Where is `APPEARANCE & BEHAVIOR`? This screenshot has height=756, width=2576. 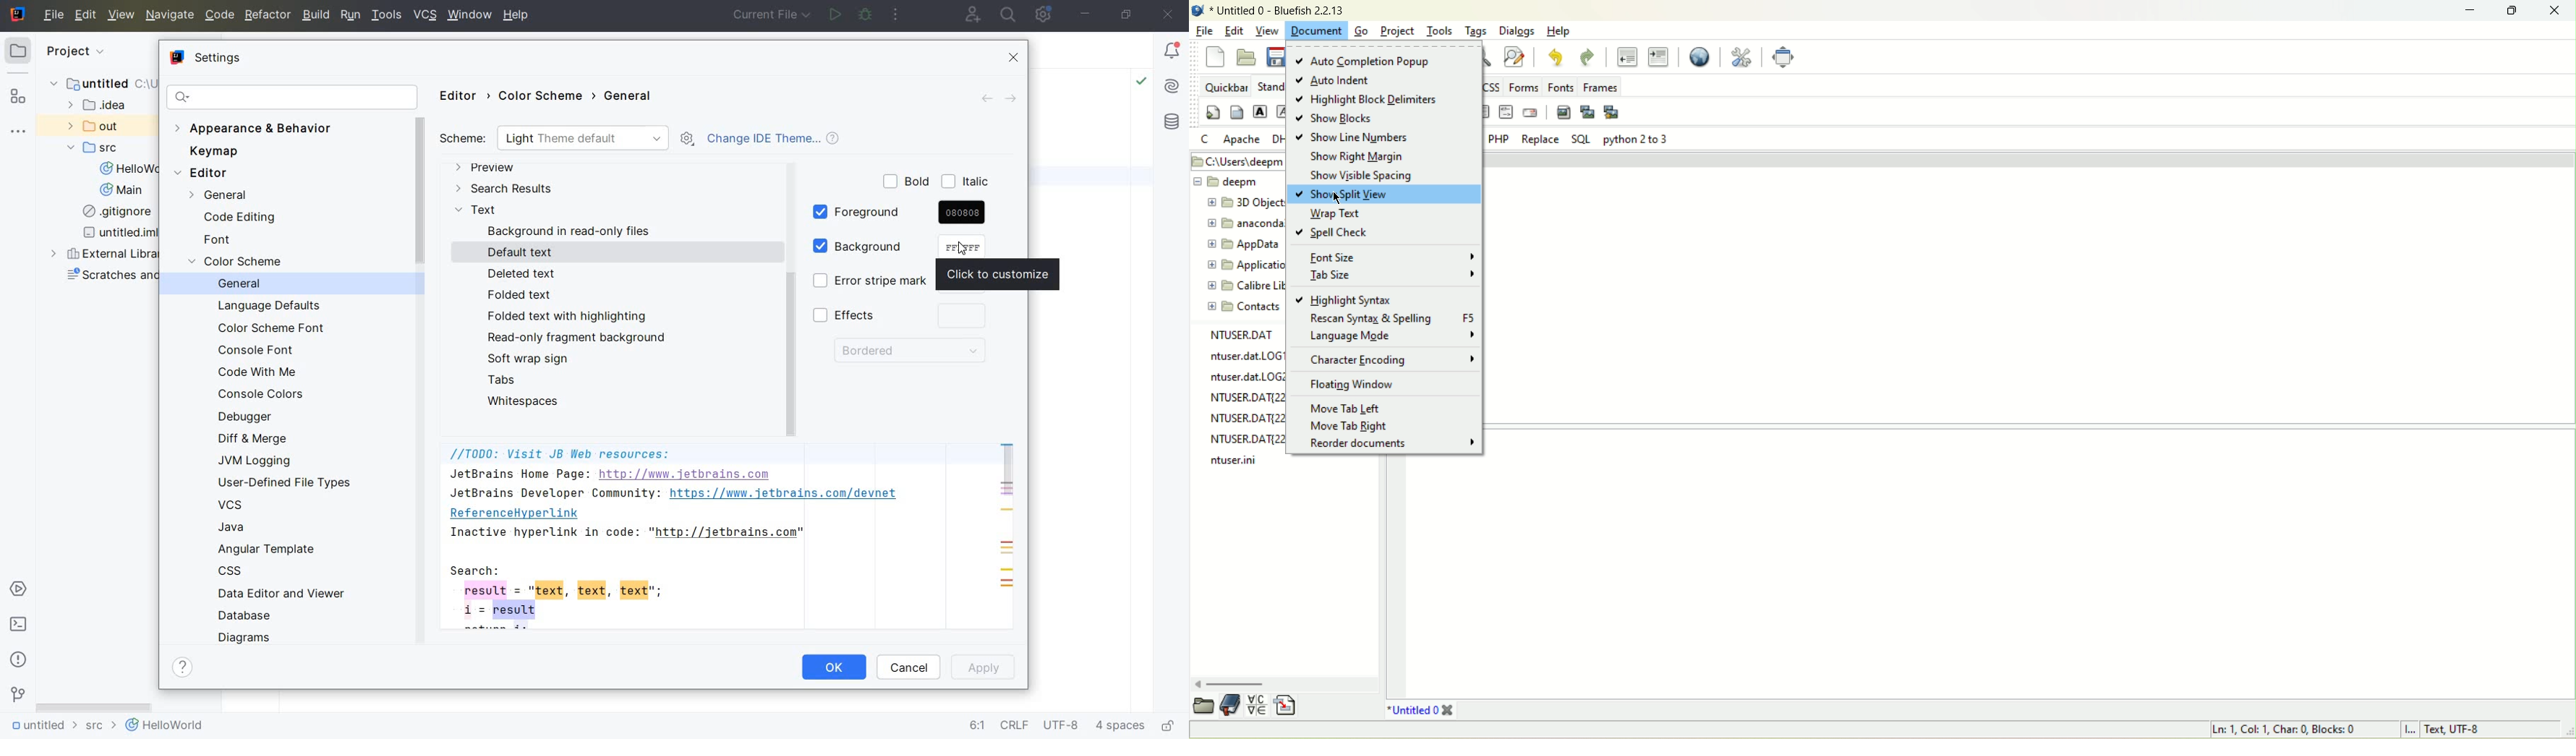 APPEARANCE & BEHAVIOR is located at coordinates (256, 130).